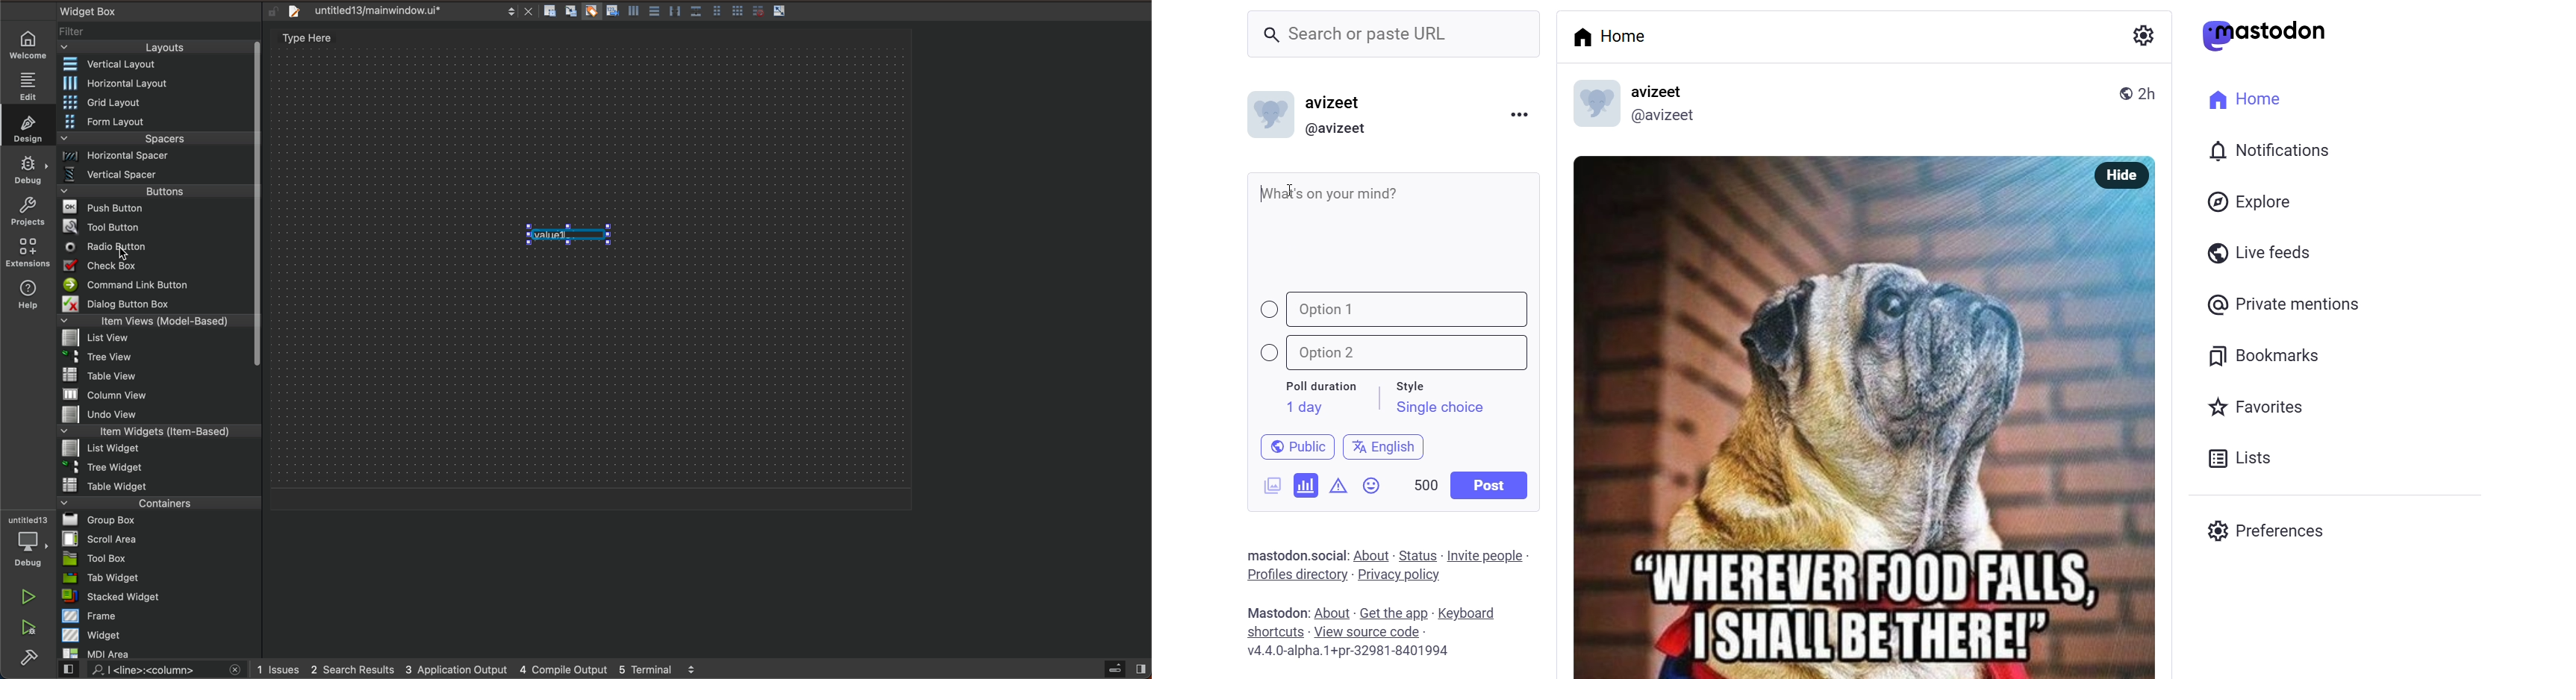  I want to click on 2h, so click(2153, 87).